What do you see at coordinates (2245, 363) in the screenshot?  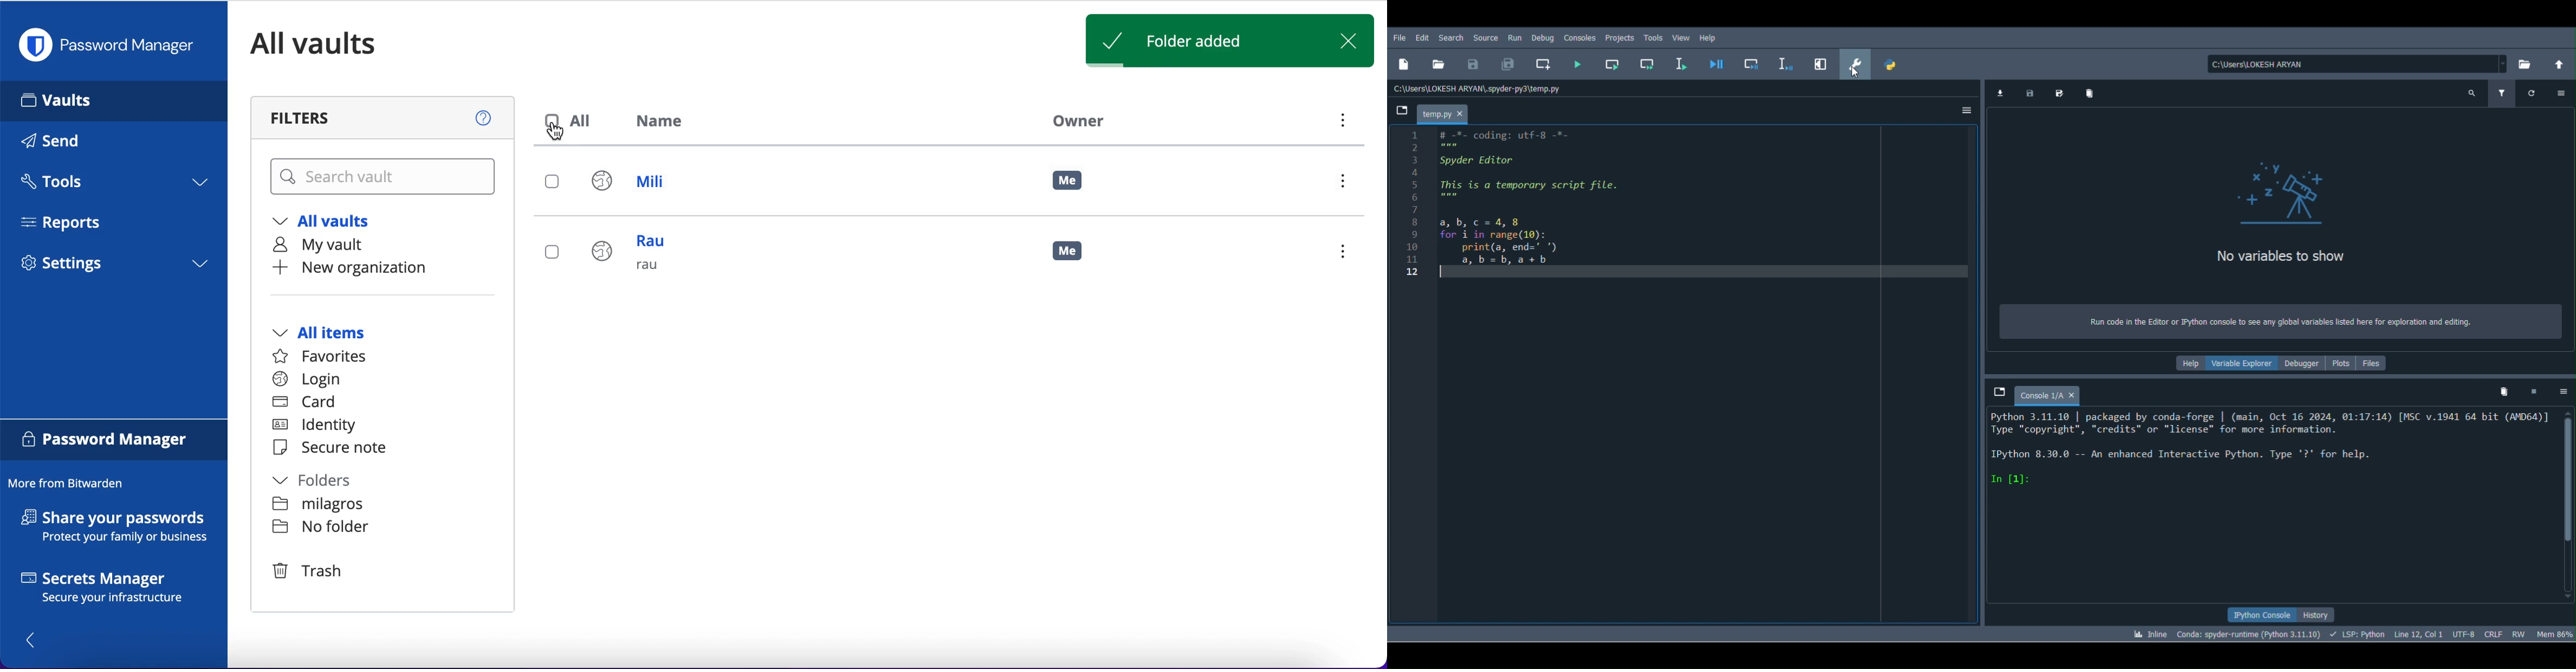 I see `Variable explorer` at bounding box center [2245, 363].